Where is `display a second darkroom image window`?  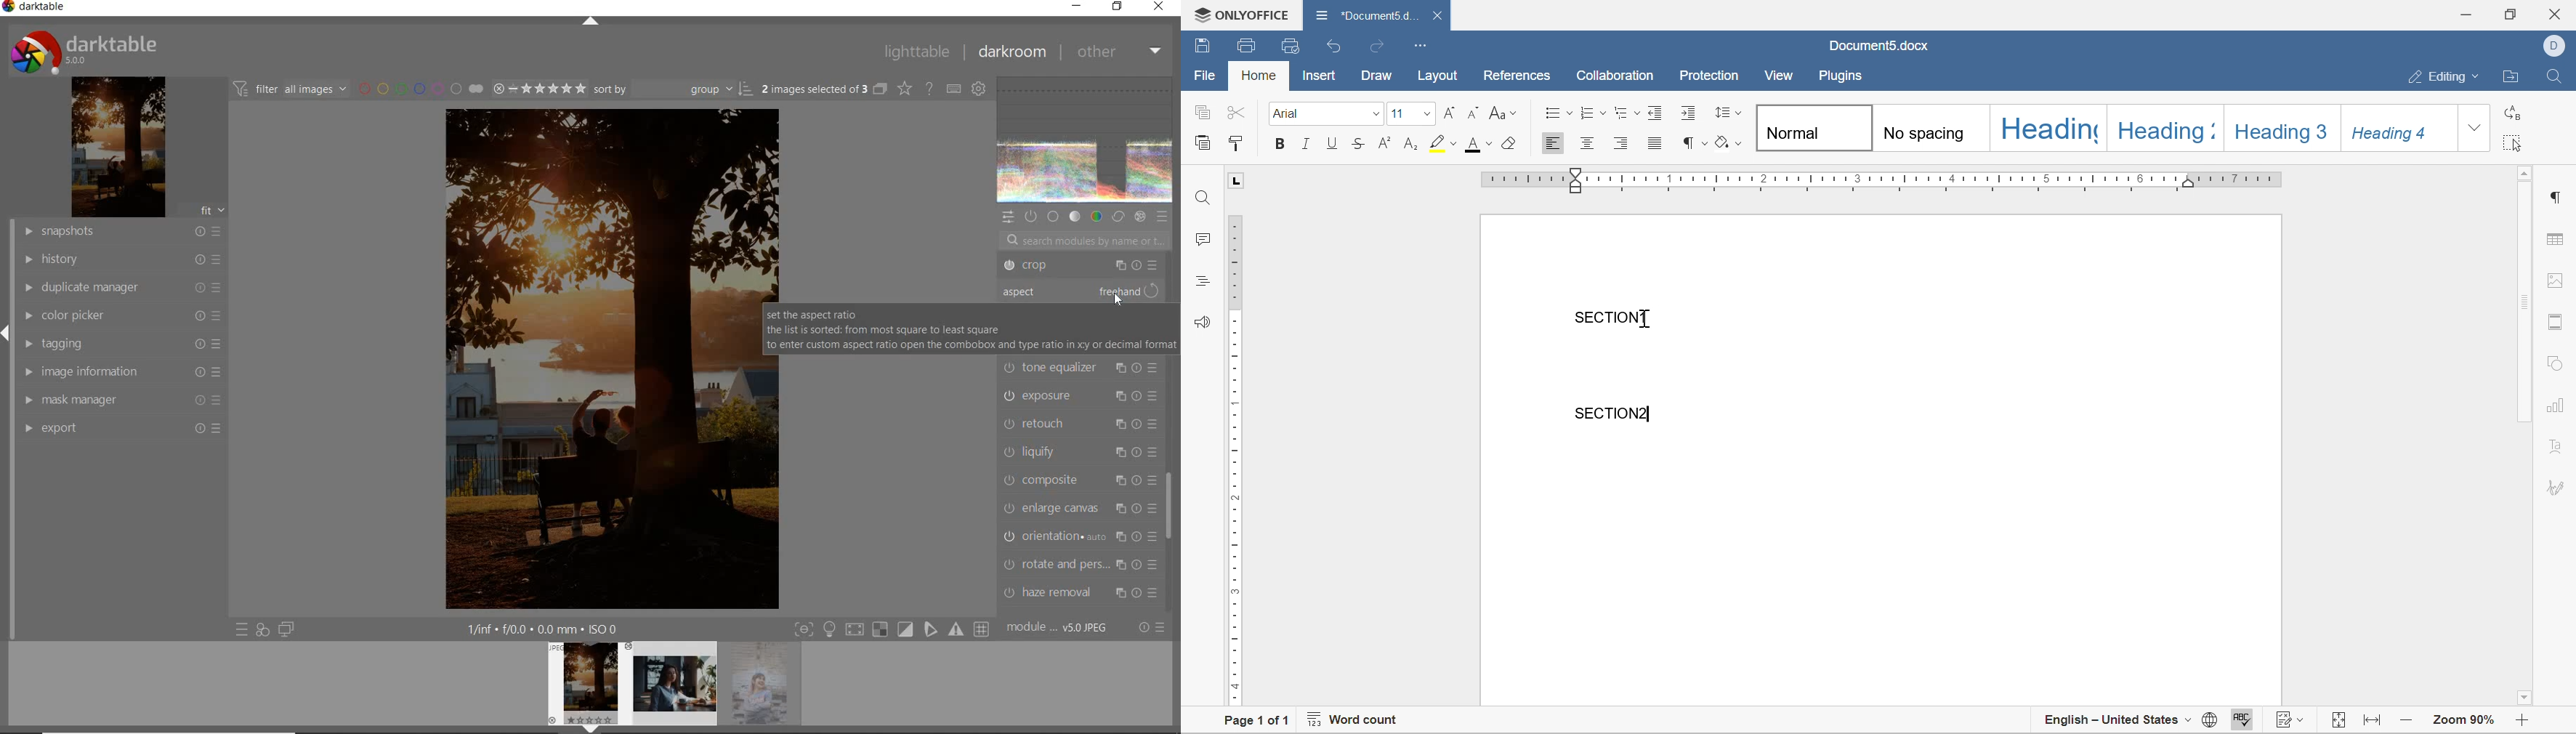
display a second darkroom image window is located at coordinates (286, 631).